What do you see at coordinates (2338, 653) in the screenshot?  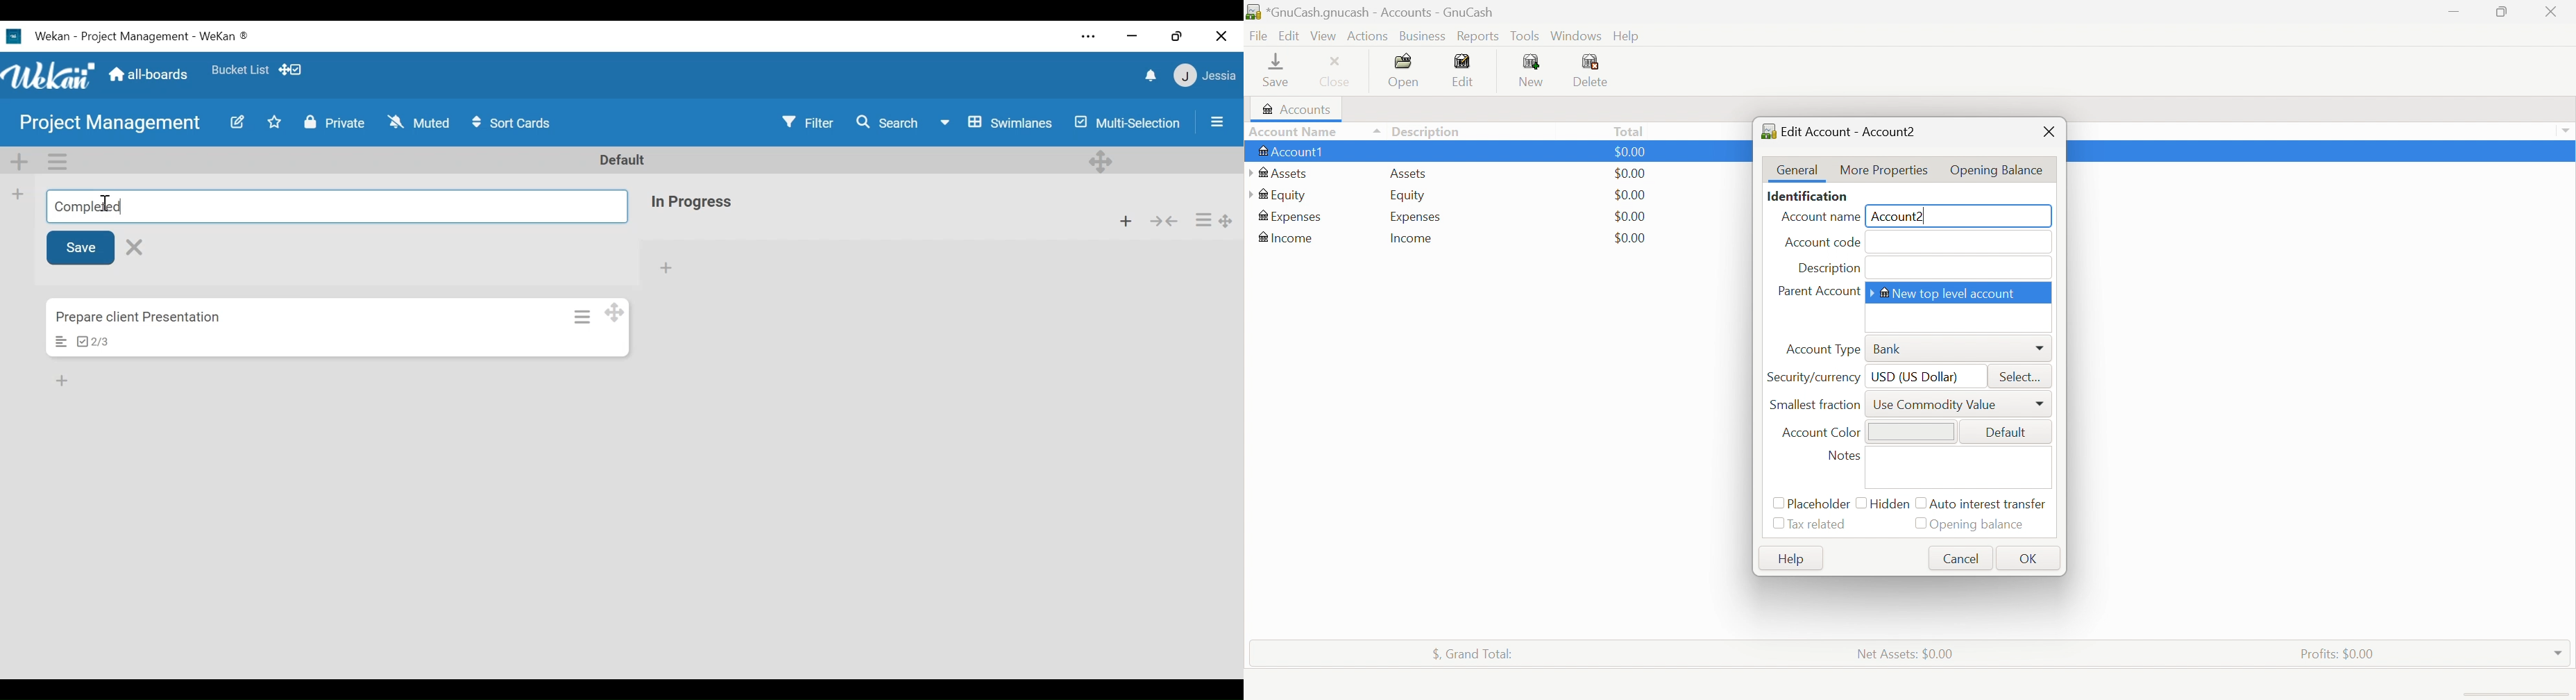 I see `Profits: $0.00` at bounding box center [2338, 653].